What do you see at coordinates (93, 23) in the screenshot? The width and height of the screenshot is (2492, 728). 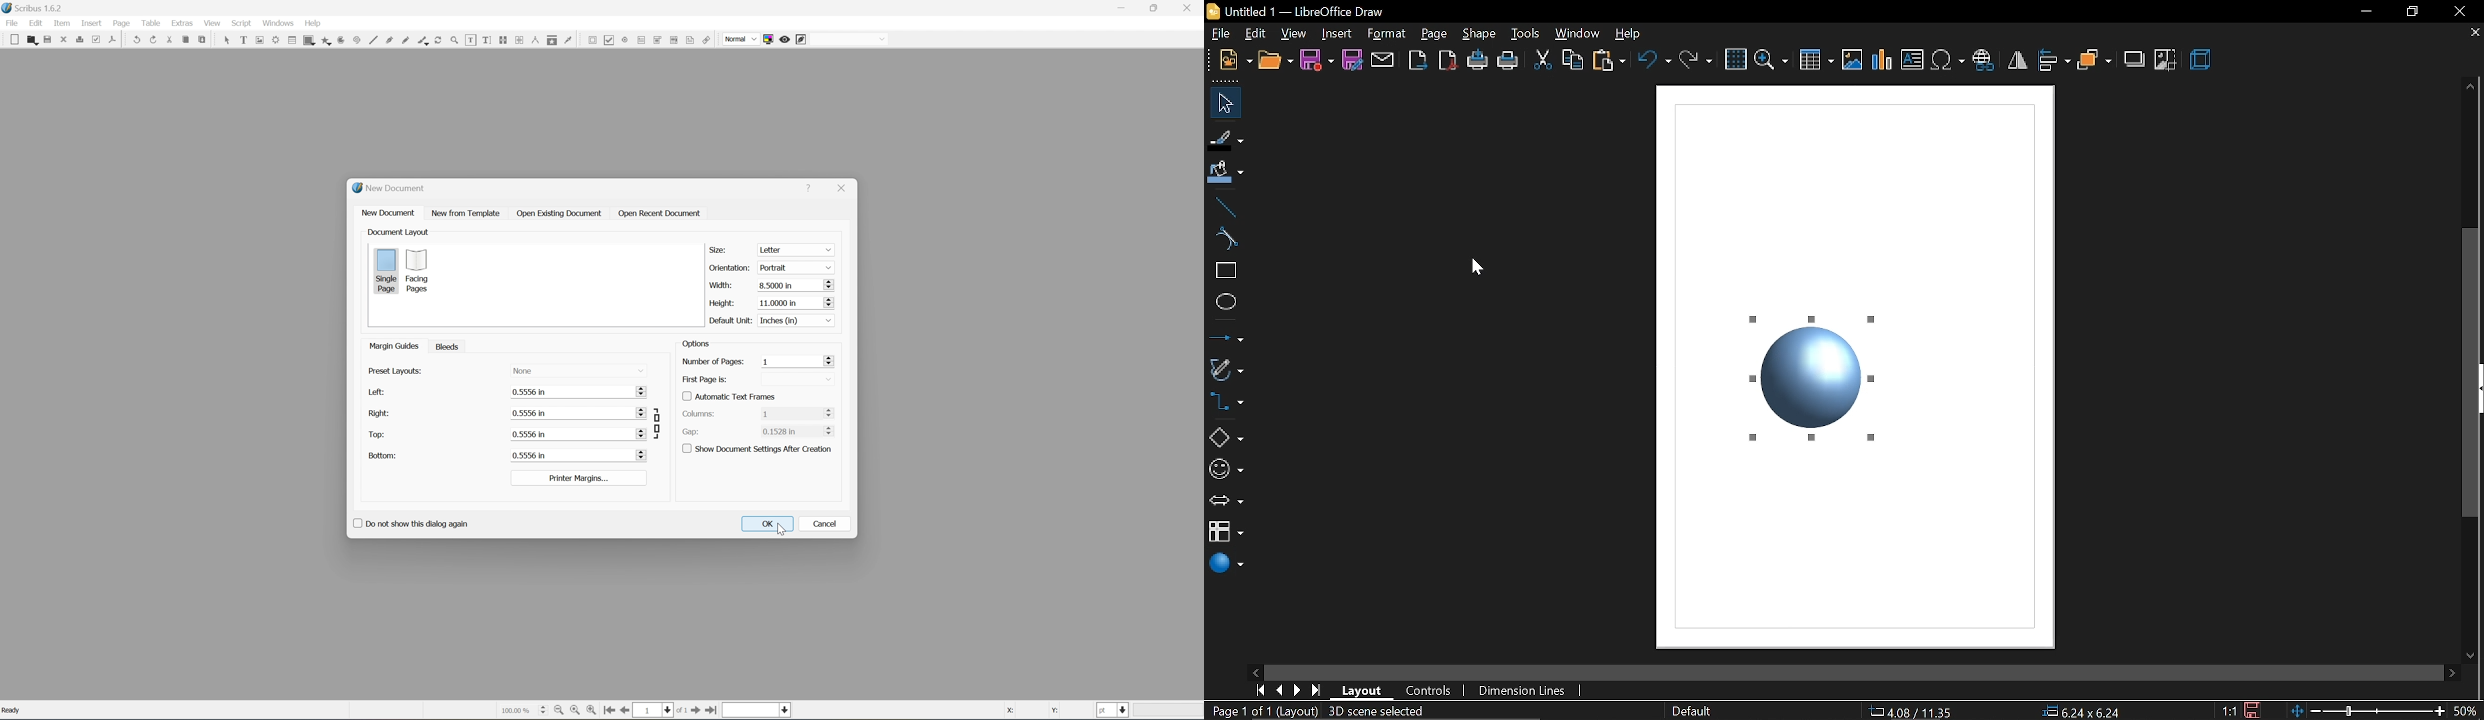 I see `insert` at bounding box center [93, 23].